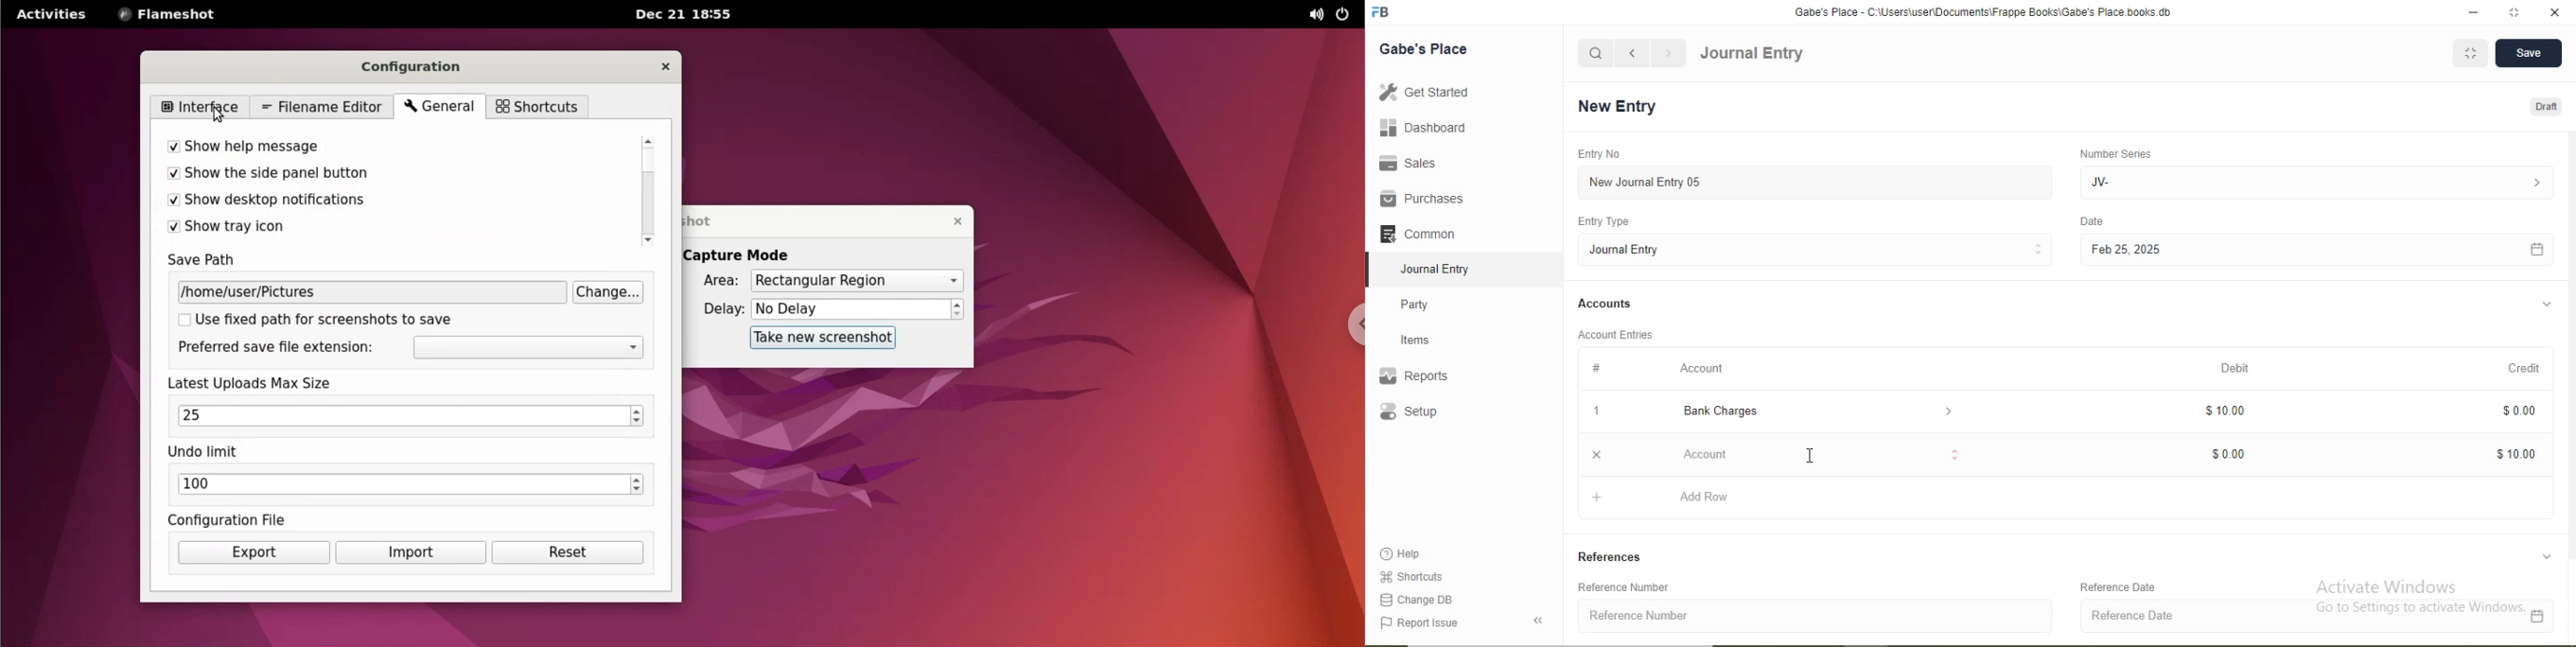 Image resolution: width=2576 pixels, height=672 pixels. What do you see at coordinates (1817, 182) in the screenshot?
I see `New Journal Entry 05` at bounding box center [1817, 182].